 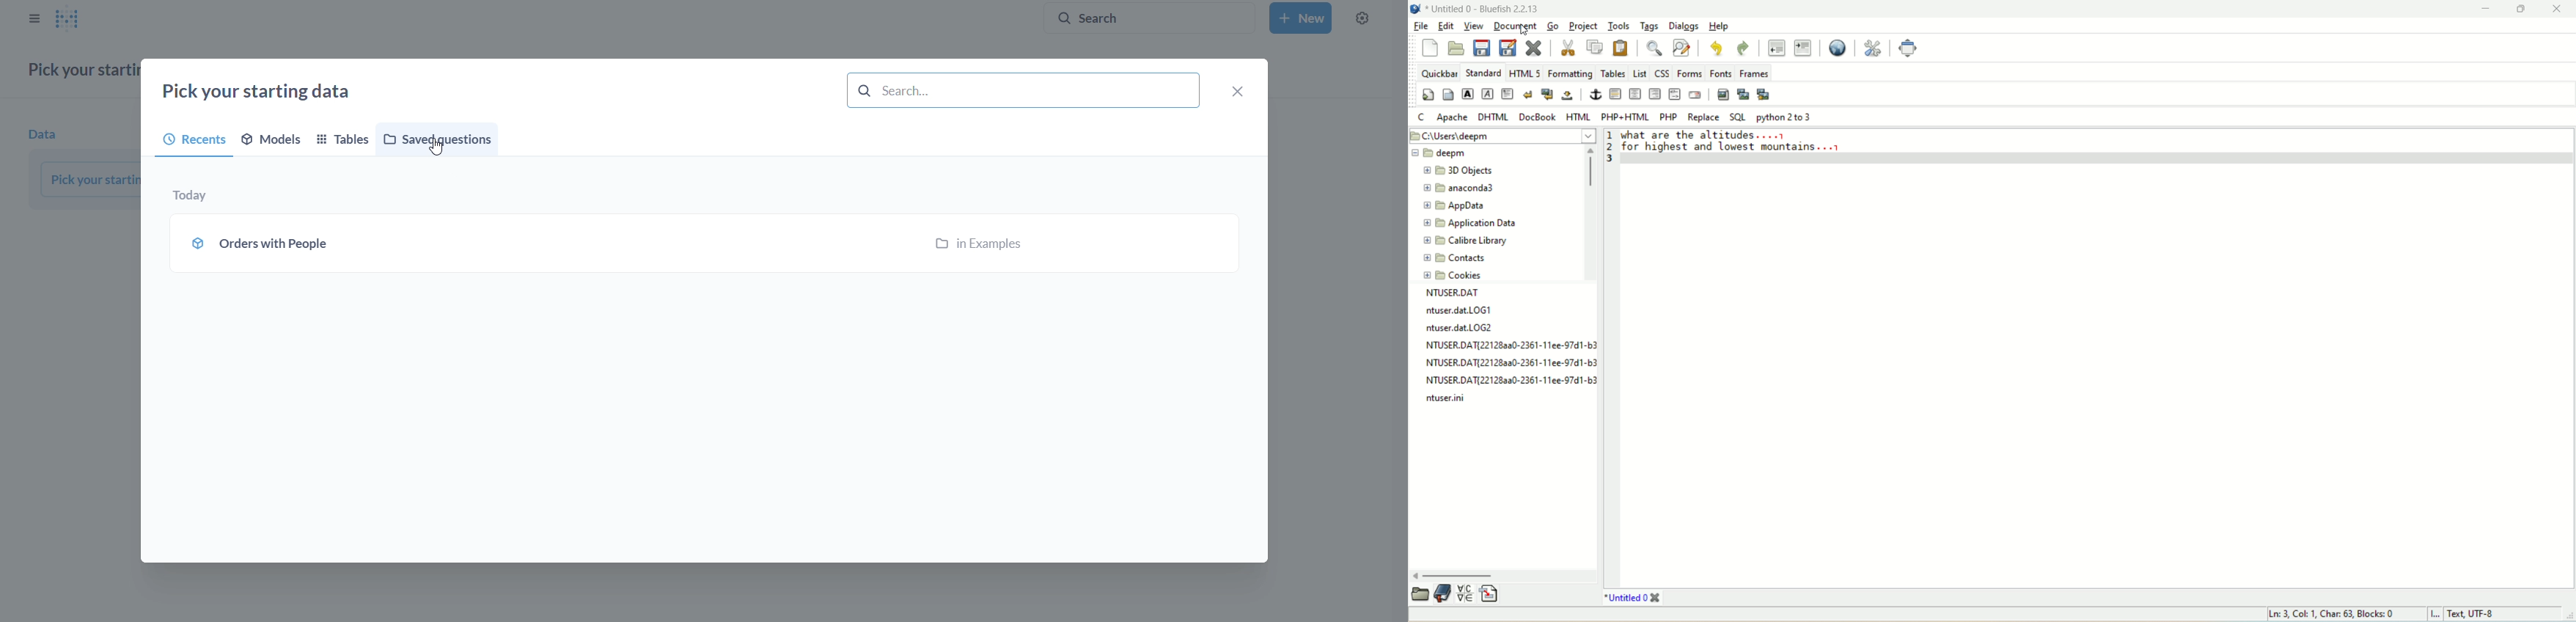 What do you see at coordinates (1457, 49) in the screenshot?
I see `open` at bounding box center [1457, 49].